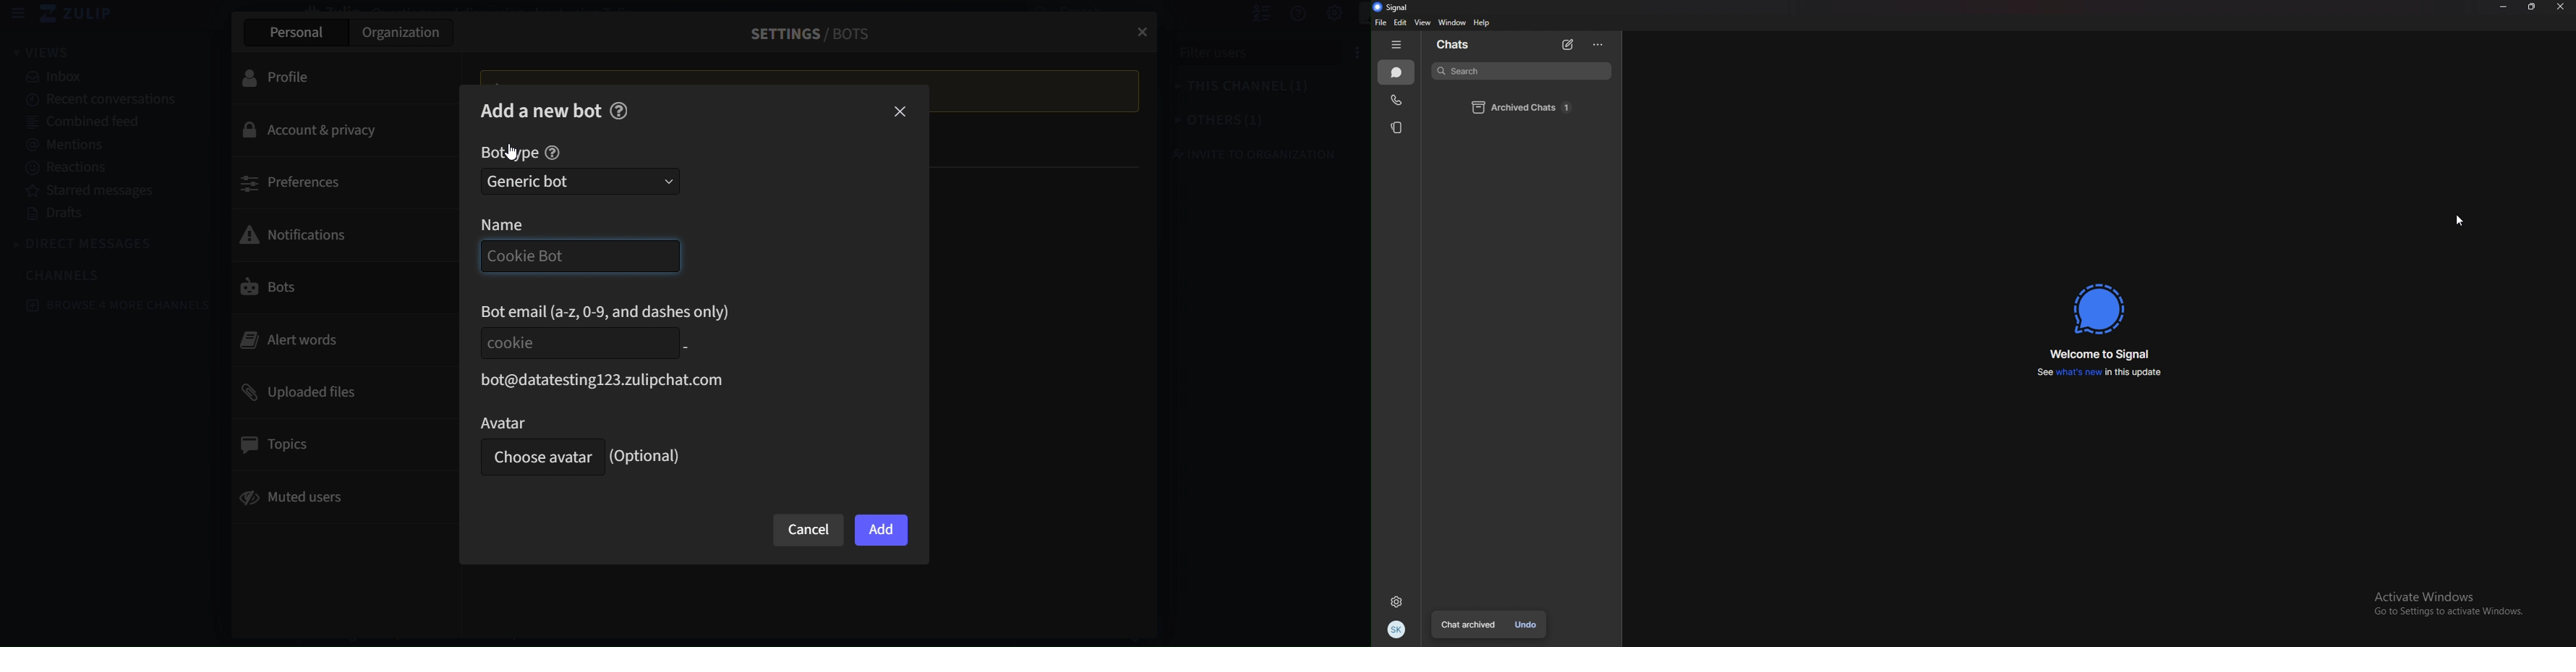 This screenshot has width=2576, height=672. I want to click on drafts, so click(57, 214).